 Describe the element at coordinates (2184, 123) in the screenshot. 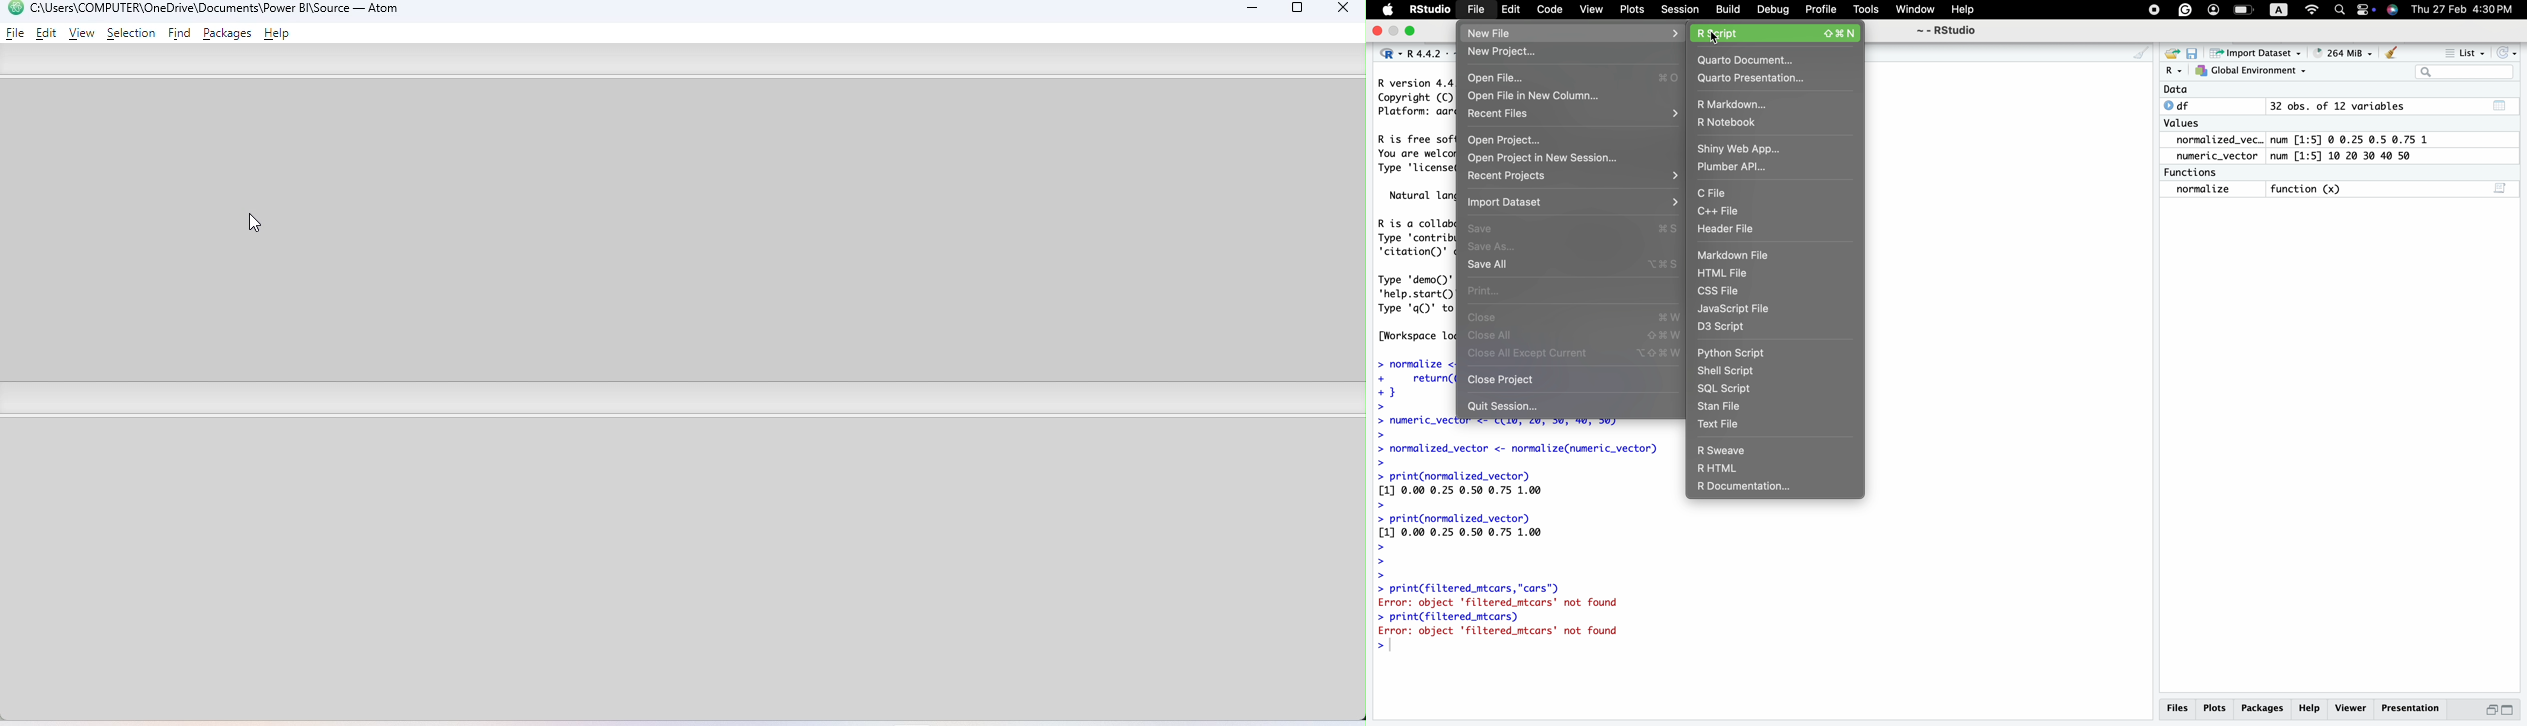

I see `values` at that location.